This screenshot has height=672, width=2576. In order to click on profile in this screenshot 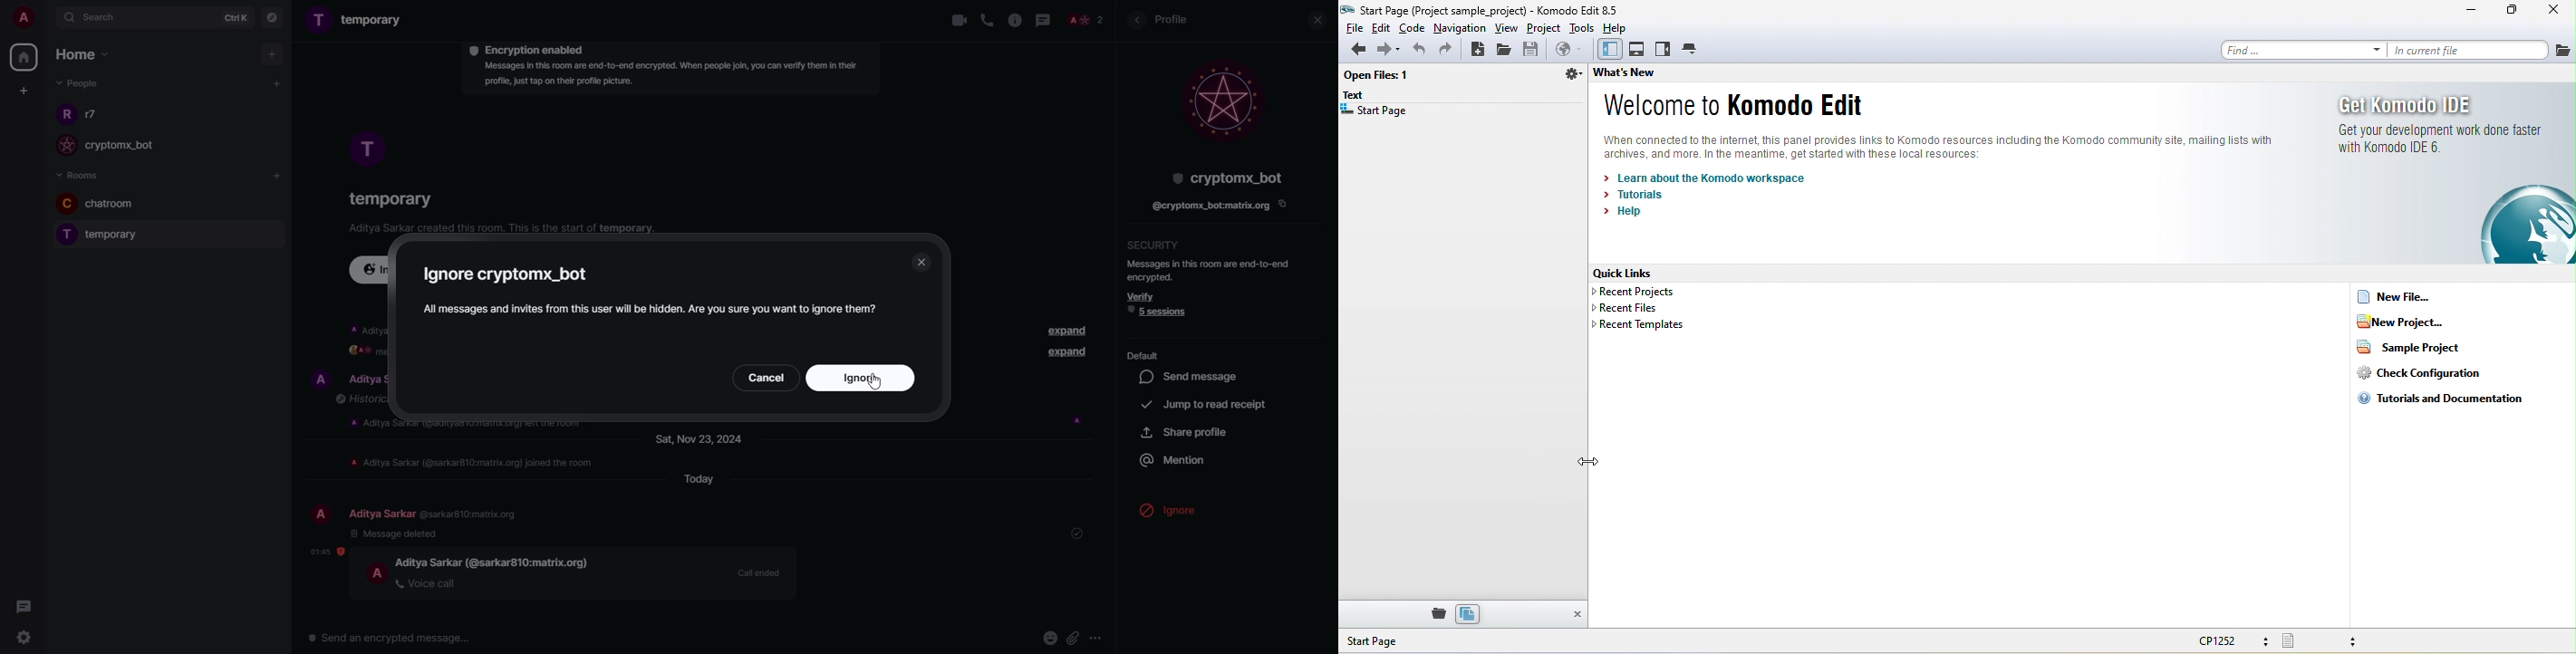, I will do `click(319, 377)`.